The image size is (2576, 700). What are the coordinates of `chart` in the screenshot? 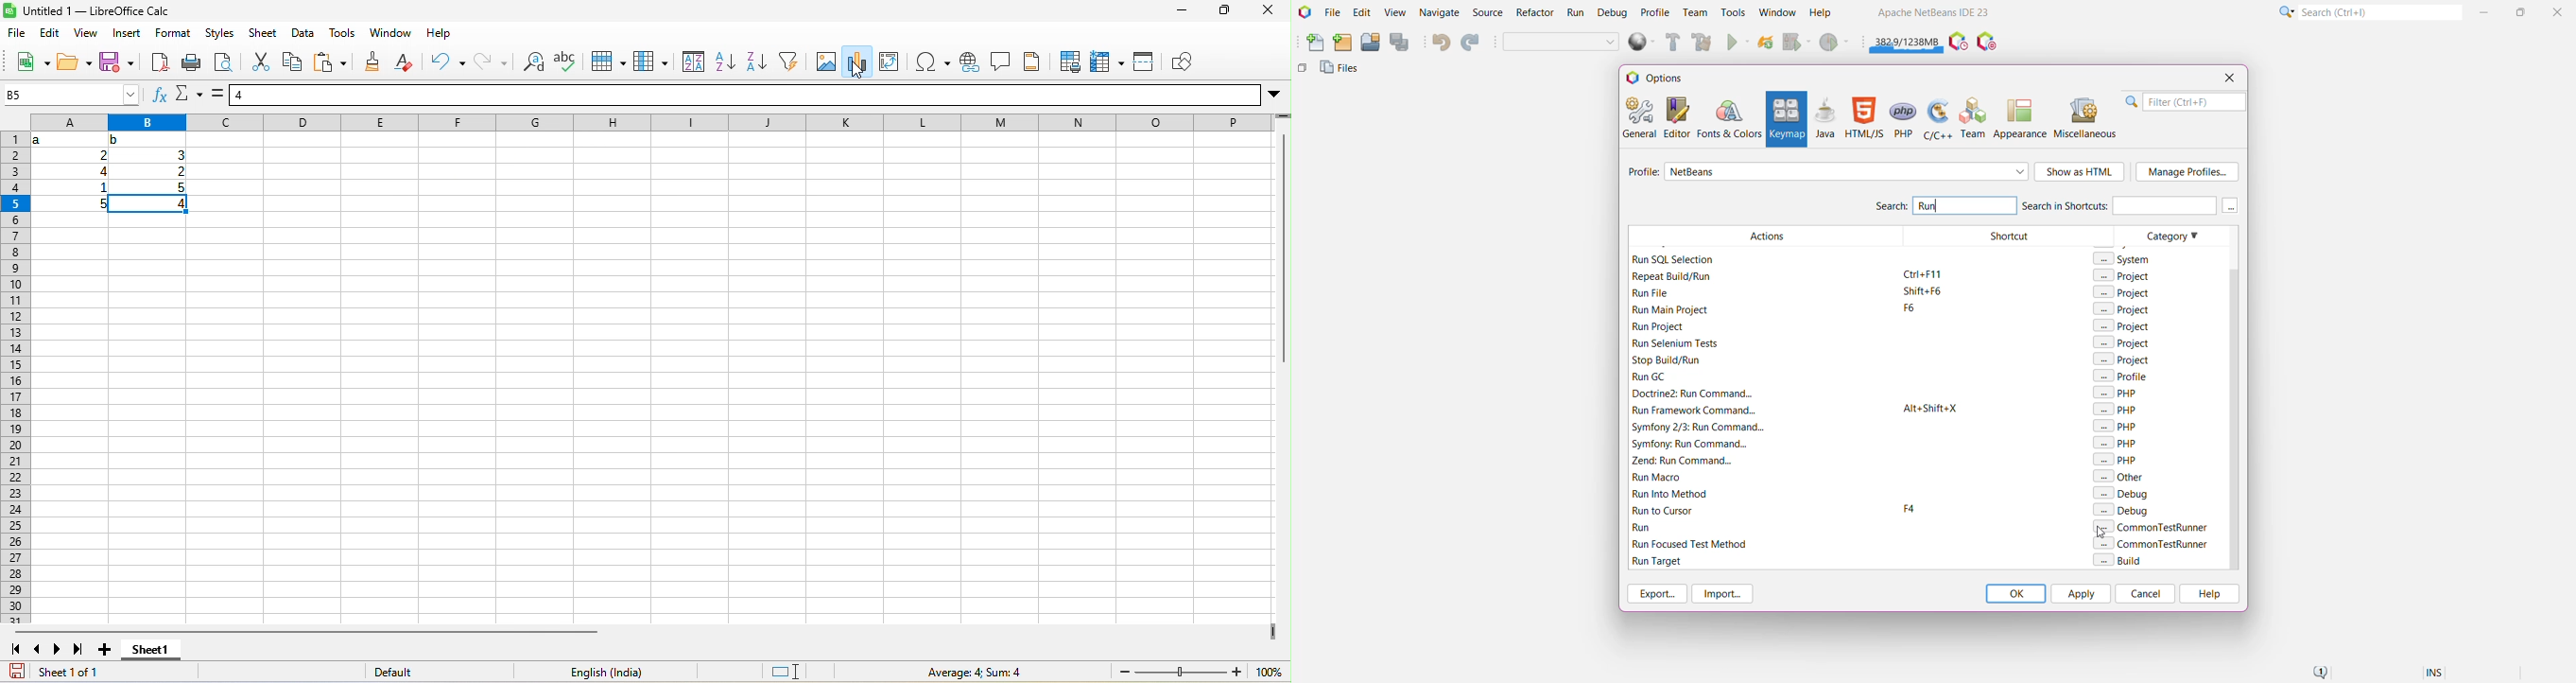 It's located at (857, 61).